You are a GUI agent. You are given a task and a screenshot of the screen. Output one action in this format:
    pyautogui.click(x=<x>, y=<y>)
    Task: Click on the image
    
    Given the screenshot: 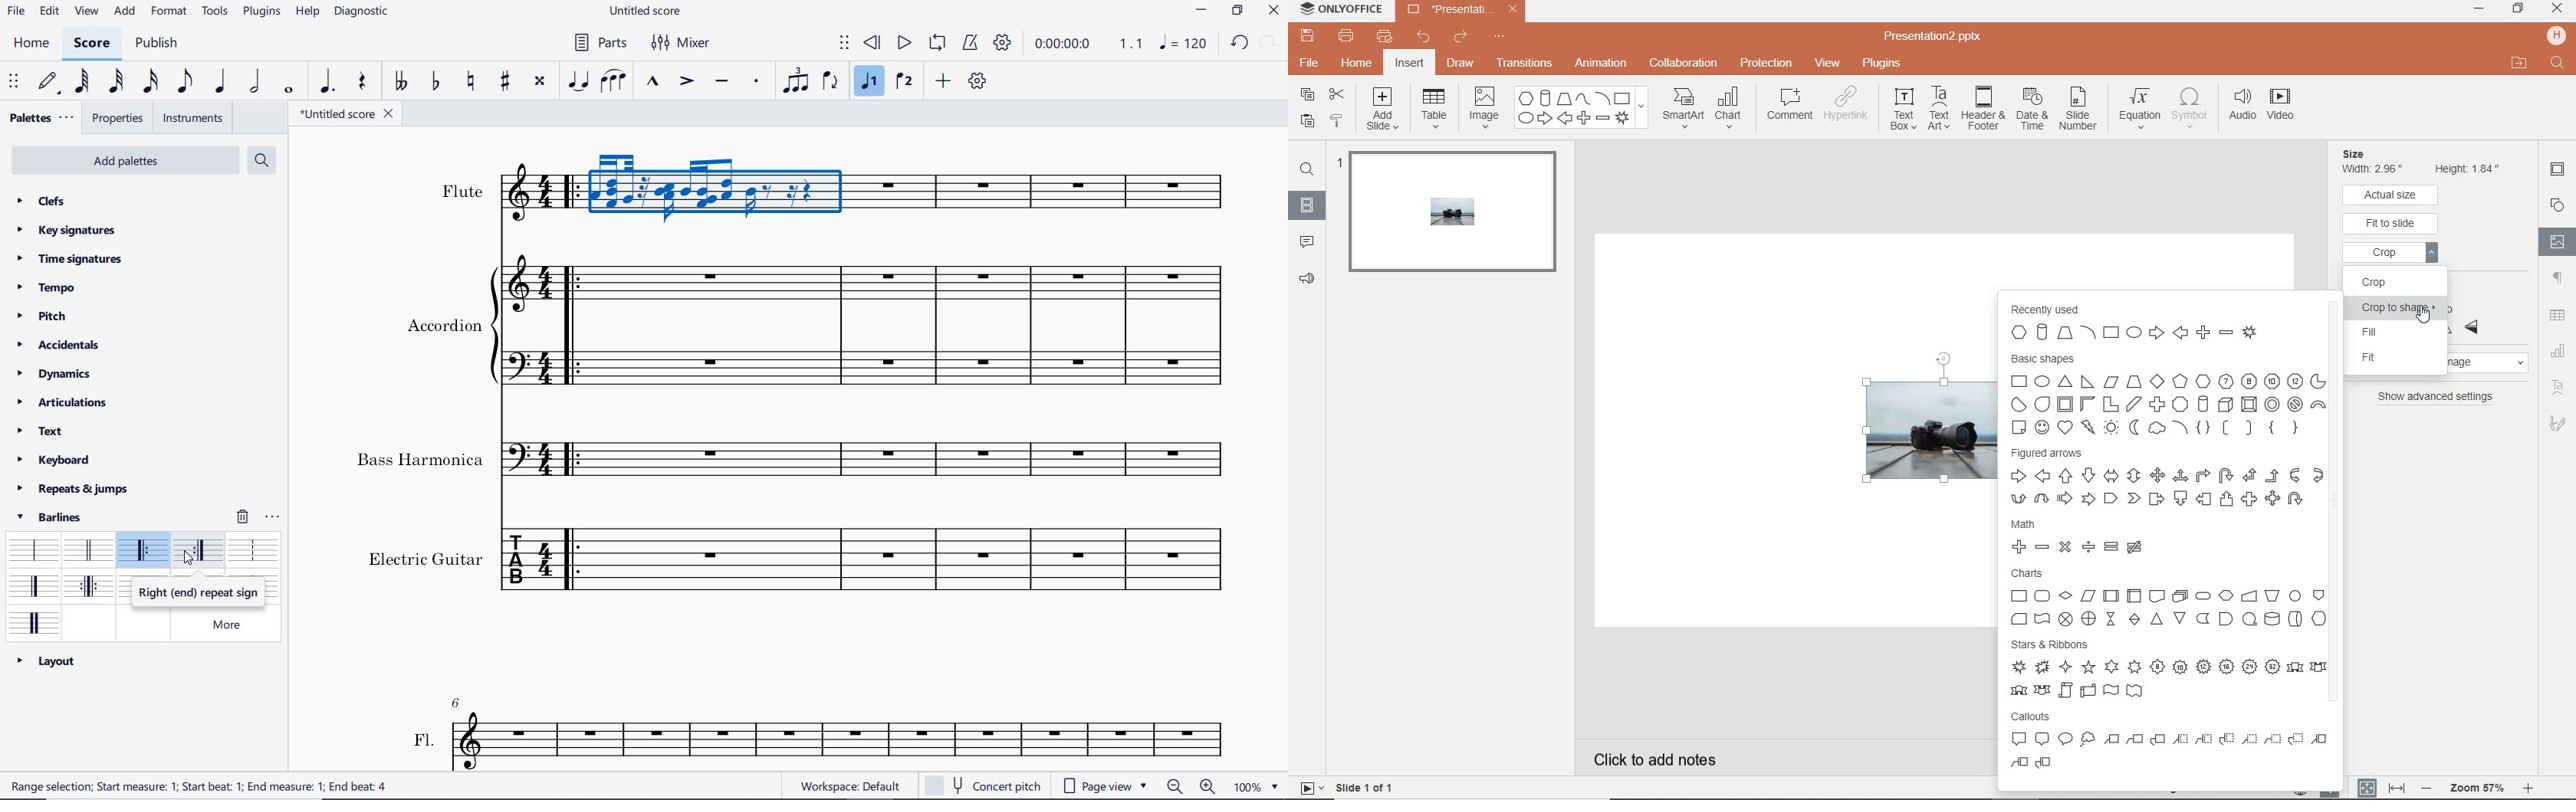 What is the action you would take?
    pyautogui.click(x=1484, y=107)
    